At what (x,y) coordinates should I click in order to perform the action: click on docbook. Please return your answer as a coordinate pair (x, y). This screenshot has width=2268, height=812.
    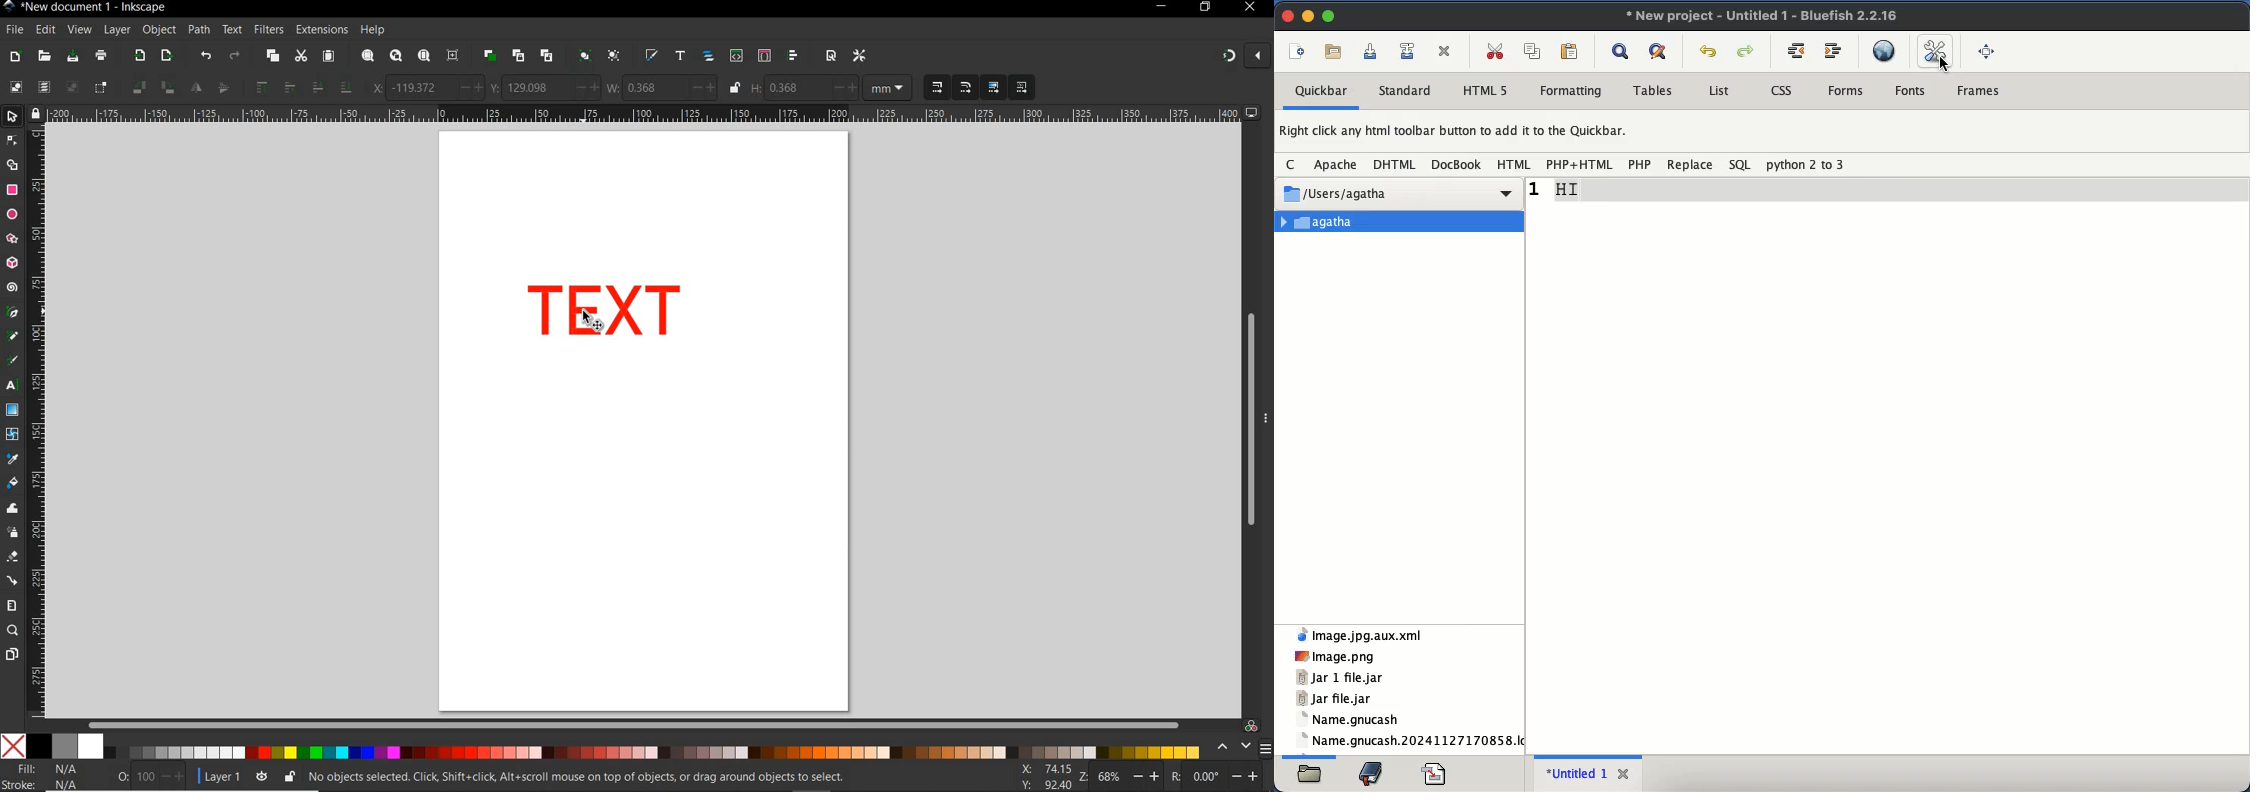
    Looking at the image, I should click on (1457, 166).